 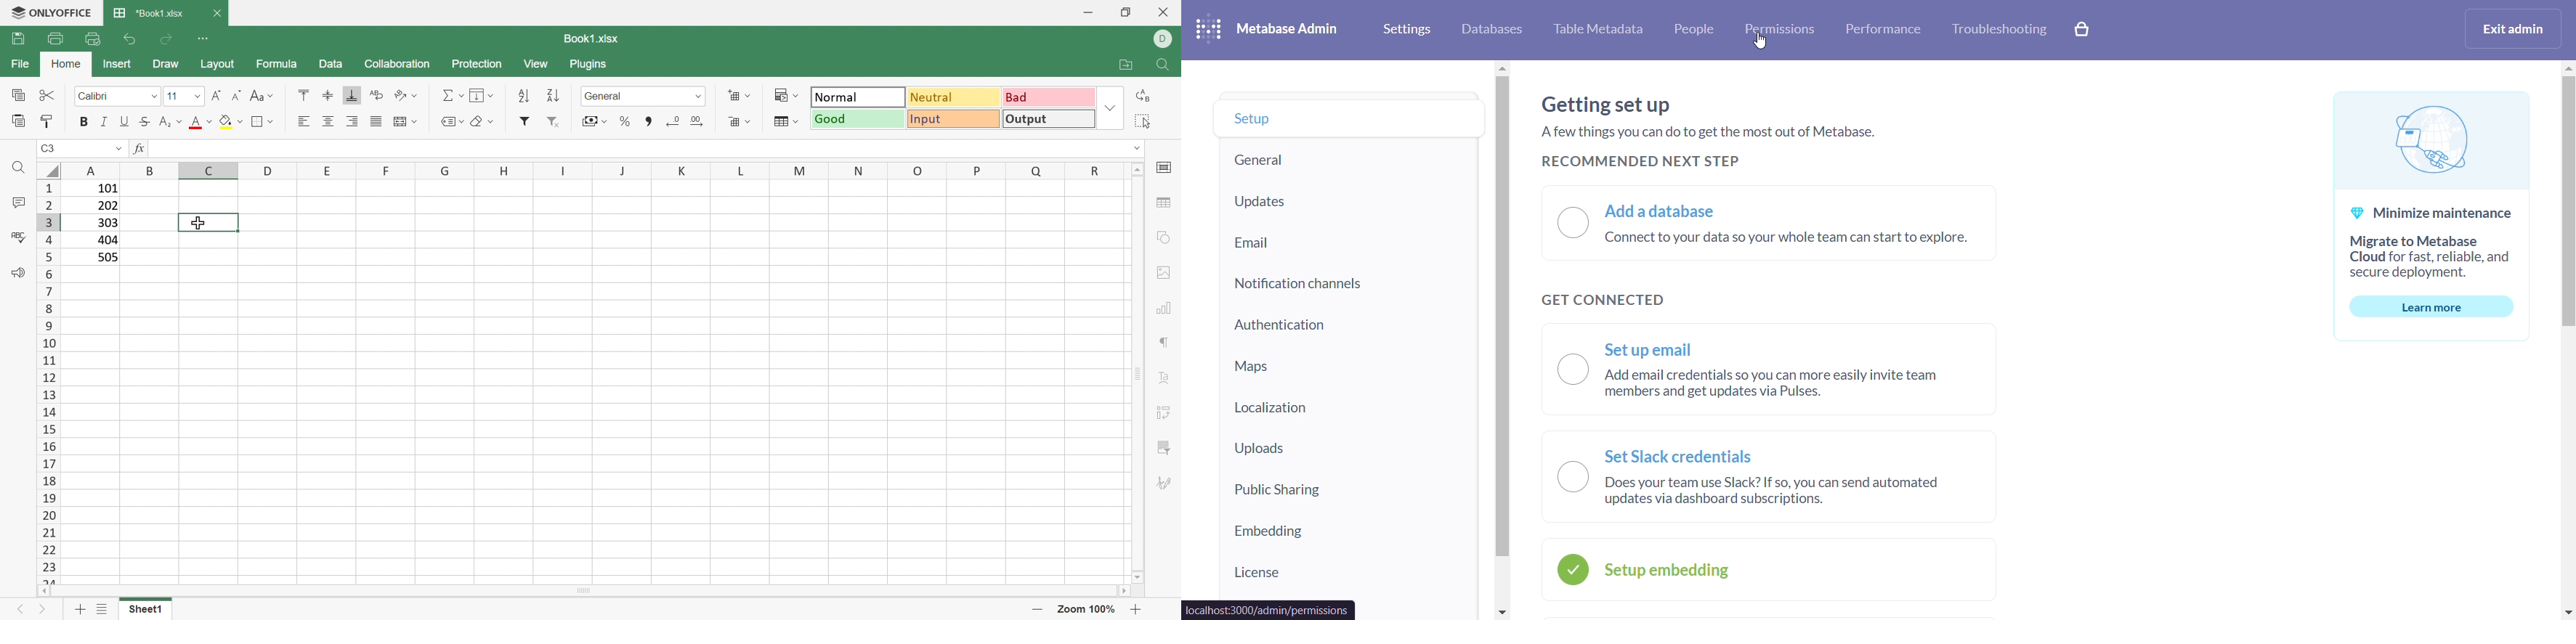 What do you see at coordinates (128, 37) in the screenshot?
I see `Undo` at bounding box center [128, 37].